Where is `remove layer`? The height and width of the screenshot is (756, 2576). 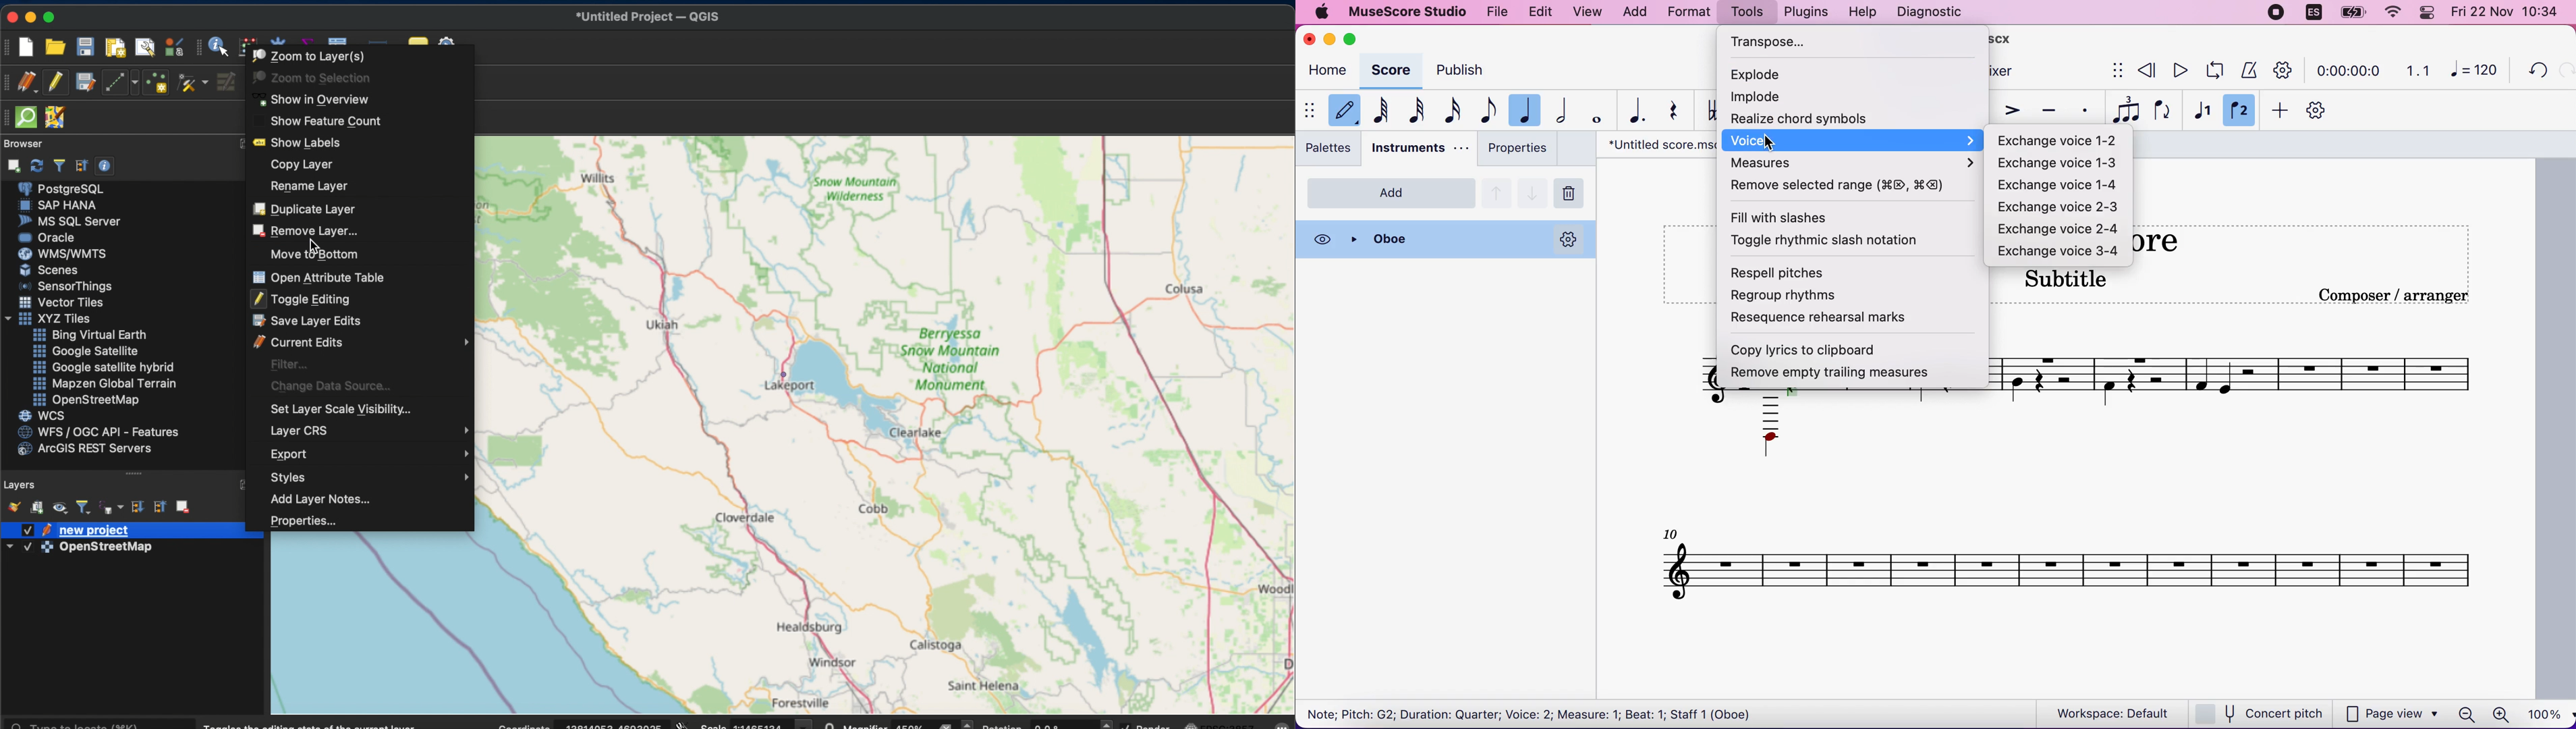 remove layer is located at coordinates (302, 230).